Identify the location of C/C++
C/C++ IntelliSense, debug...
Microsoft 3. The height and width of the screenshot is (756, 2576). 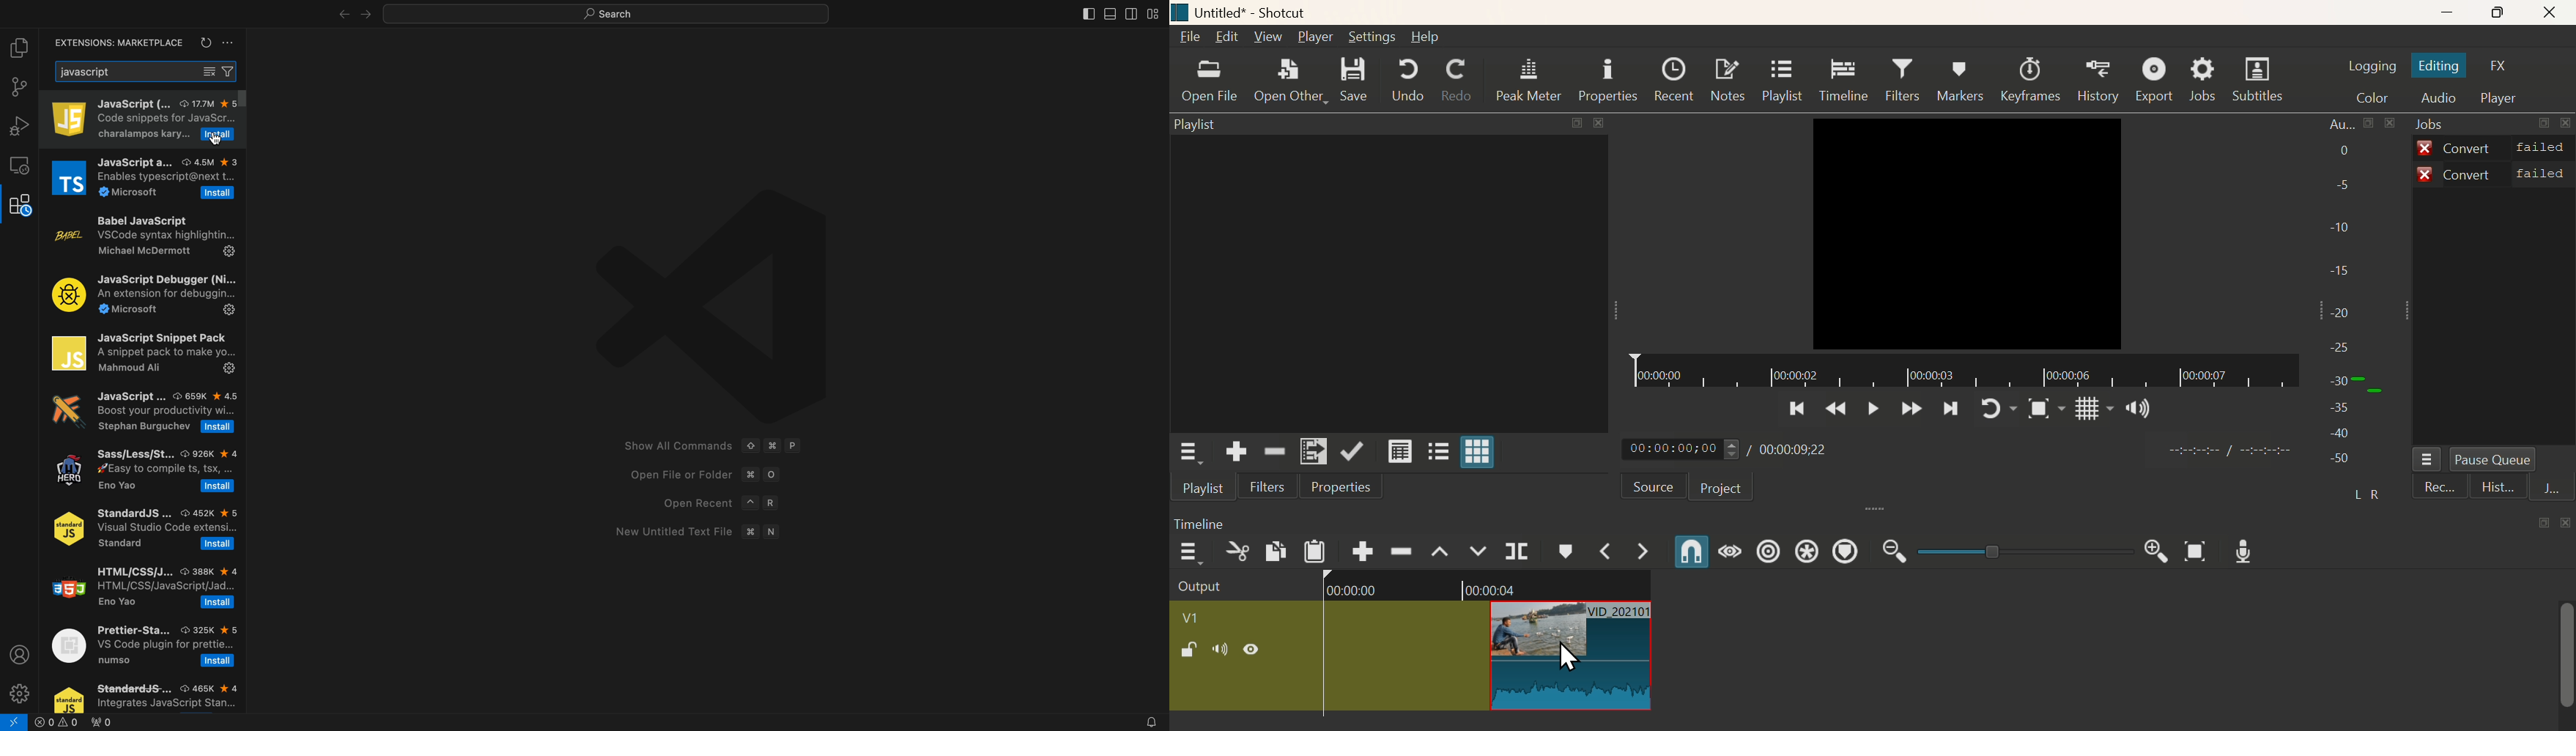
(141, 472).